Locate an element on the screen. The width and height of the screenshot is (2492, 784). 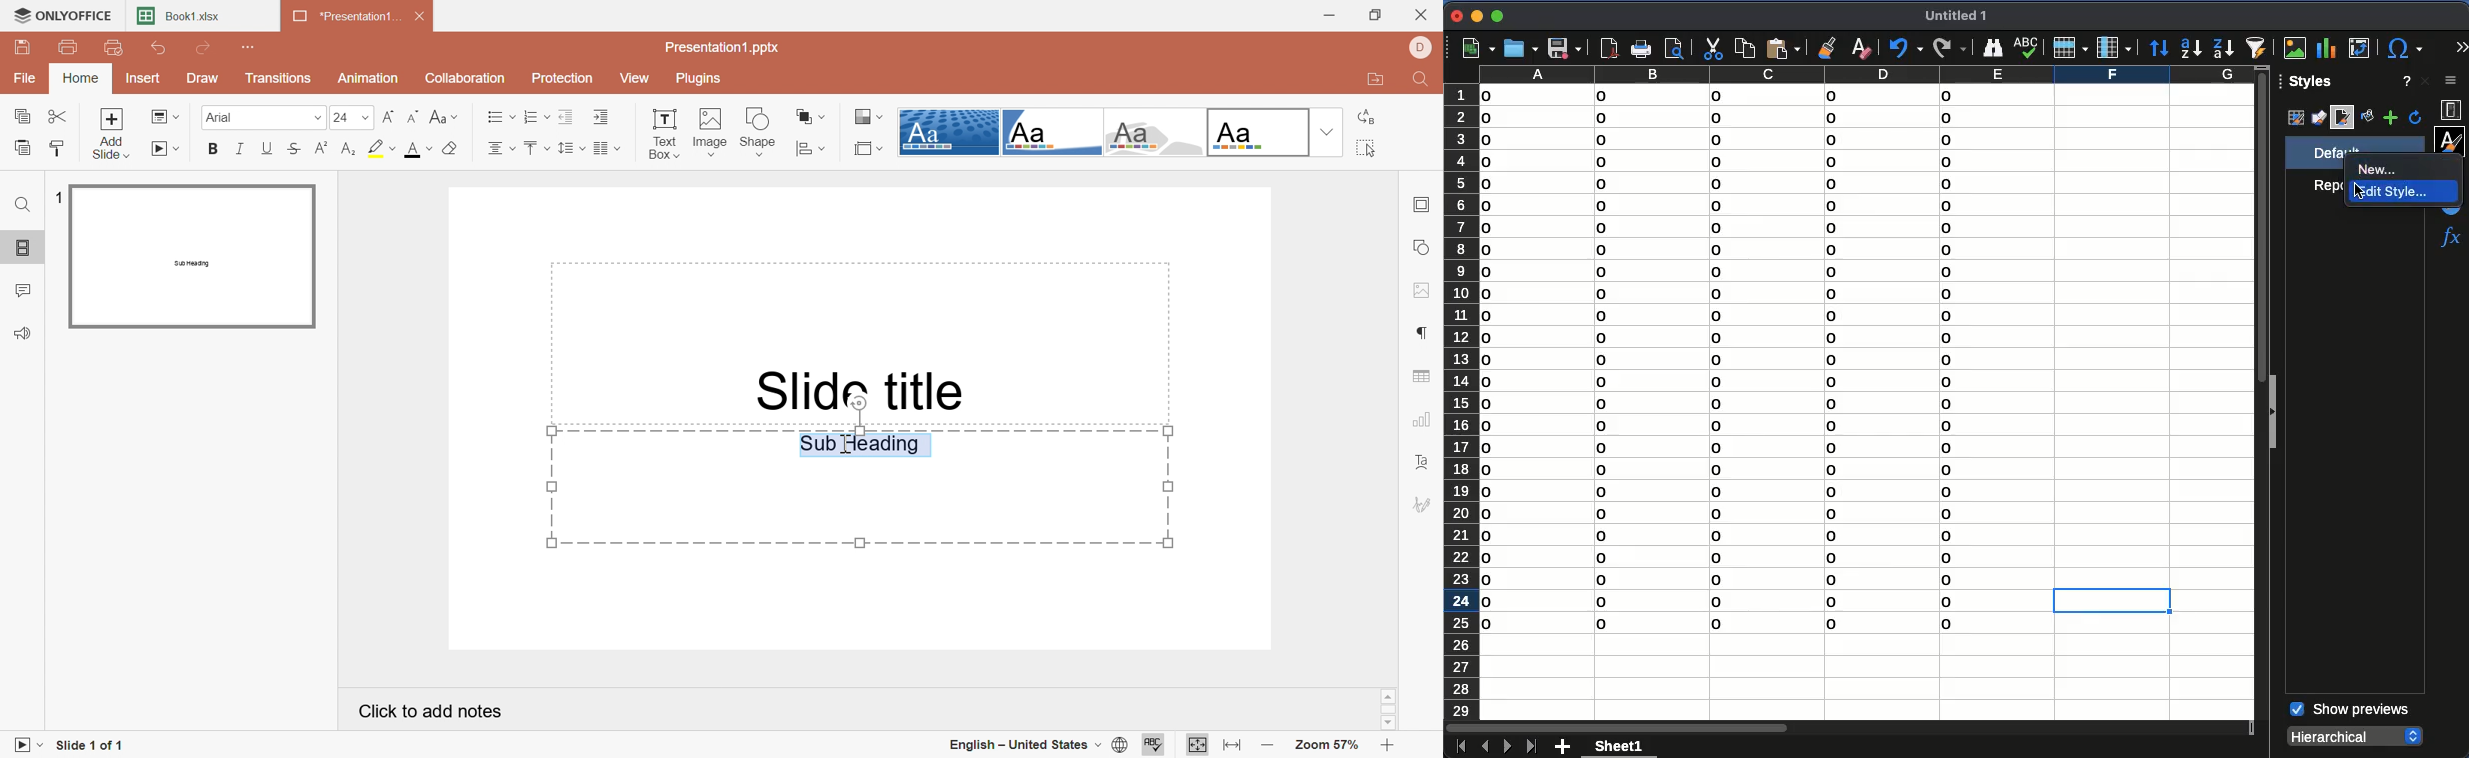
styles is located at coordinates (2452, 140).